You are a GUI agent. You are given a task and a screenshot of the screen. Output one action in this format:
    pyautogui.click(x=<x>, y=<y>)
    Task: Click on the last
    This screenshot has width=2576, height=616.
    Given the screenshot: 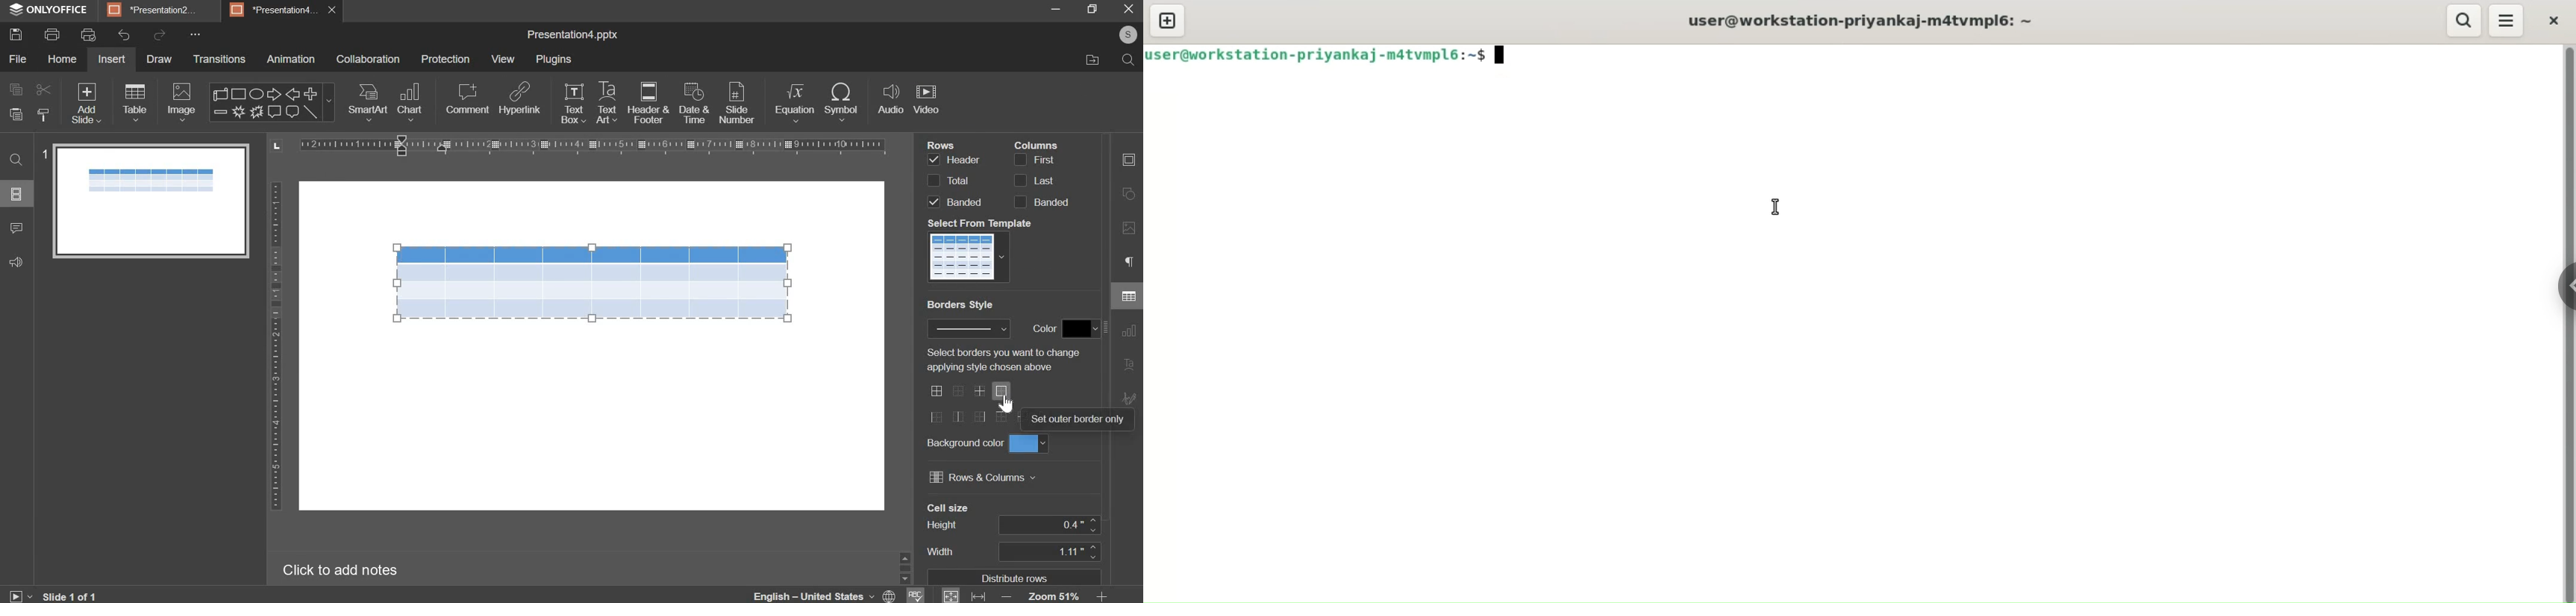 What is the action you would take?
    pyautogui.click(x=1036, y=180)
    